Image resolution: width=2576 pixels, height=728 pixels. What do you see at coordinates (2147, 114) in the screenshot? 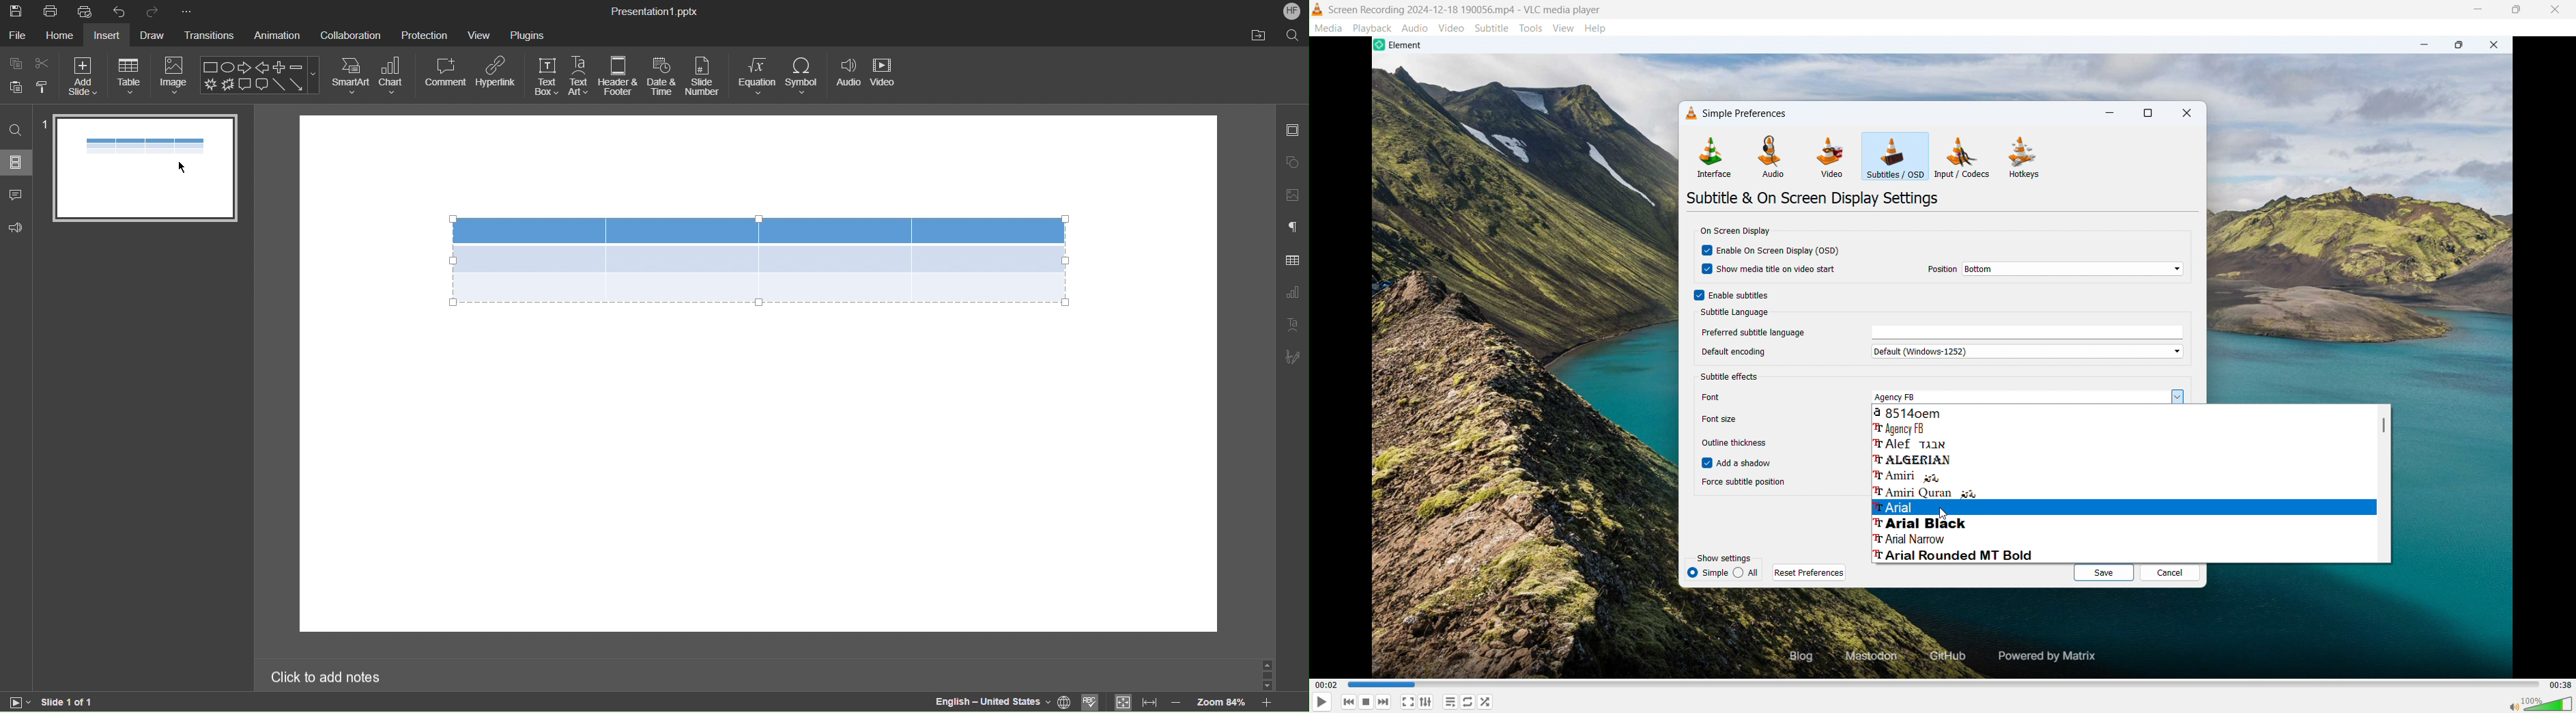
I see `maximize` at bounding box center [2147, 114].